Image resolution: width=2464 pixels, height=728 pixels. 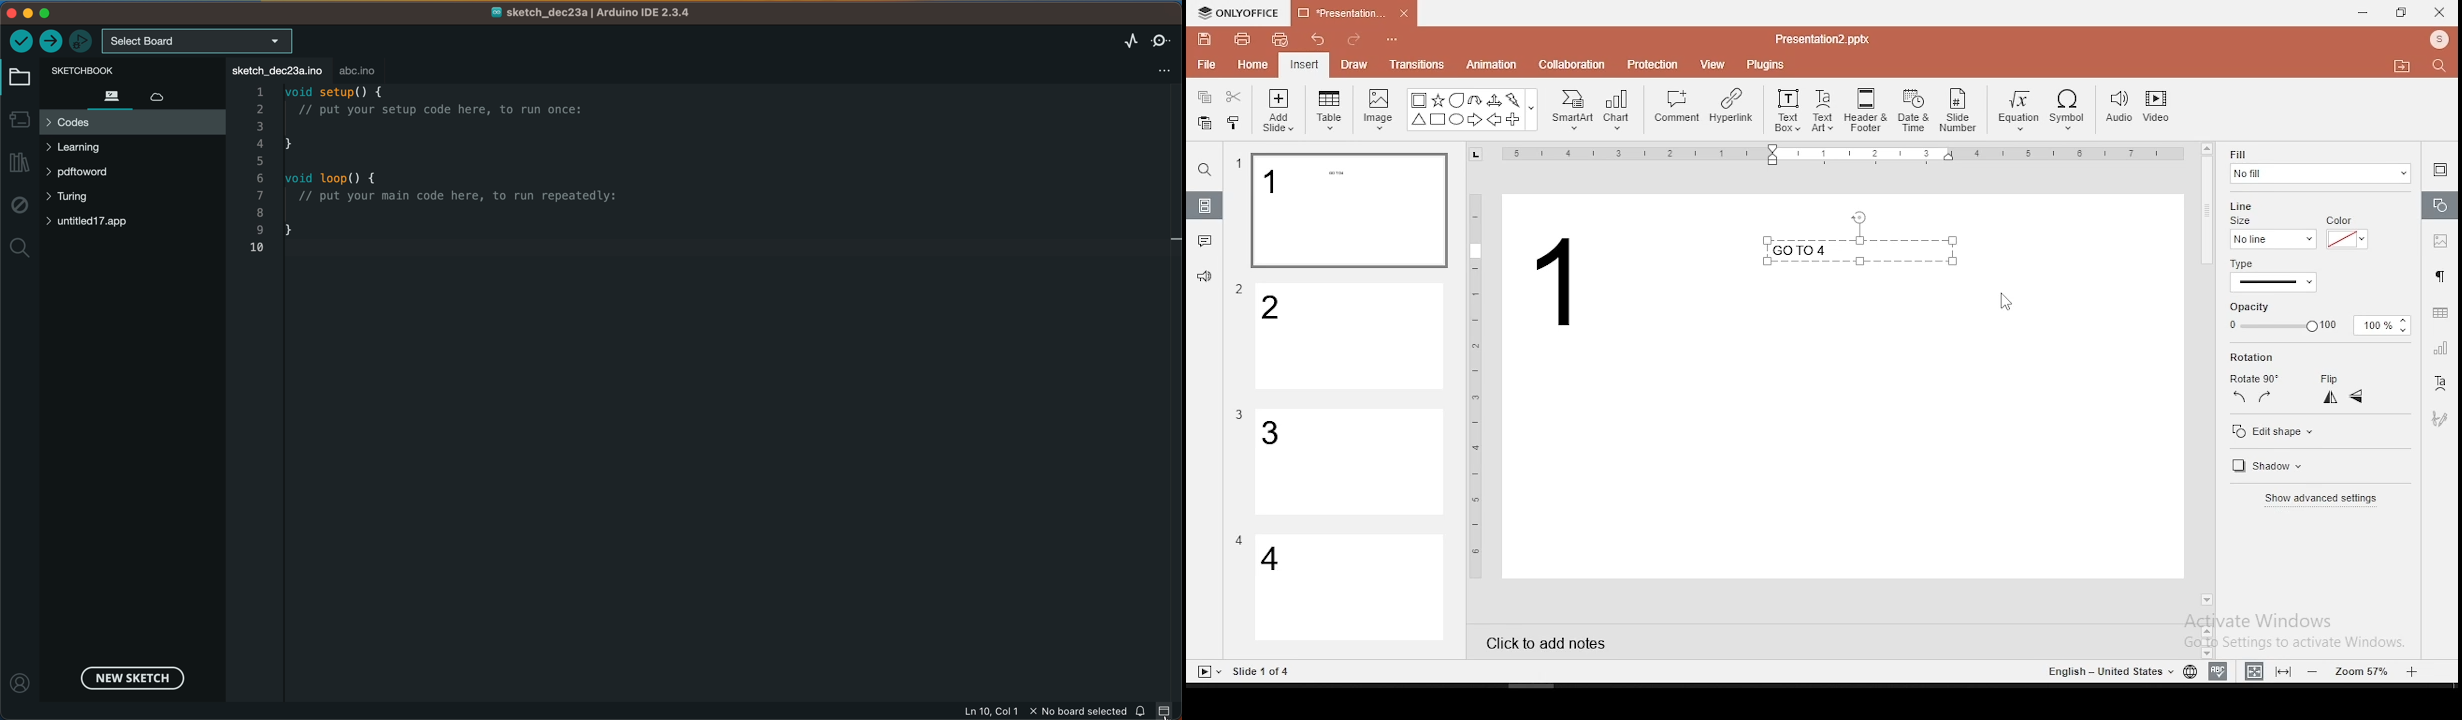 What do you see at coordinates (1303, 64) in the screenshot?
I see `insert` at bounding box center [1303, 64].